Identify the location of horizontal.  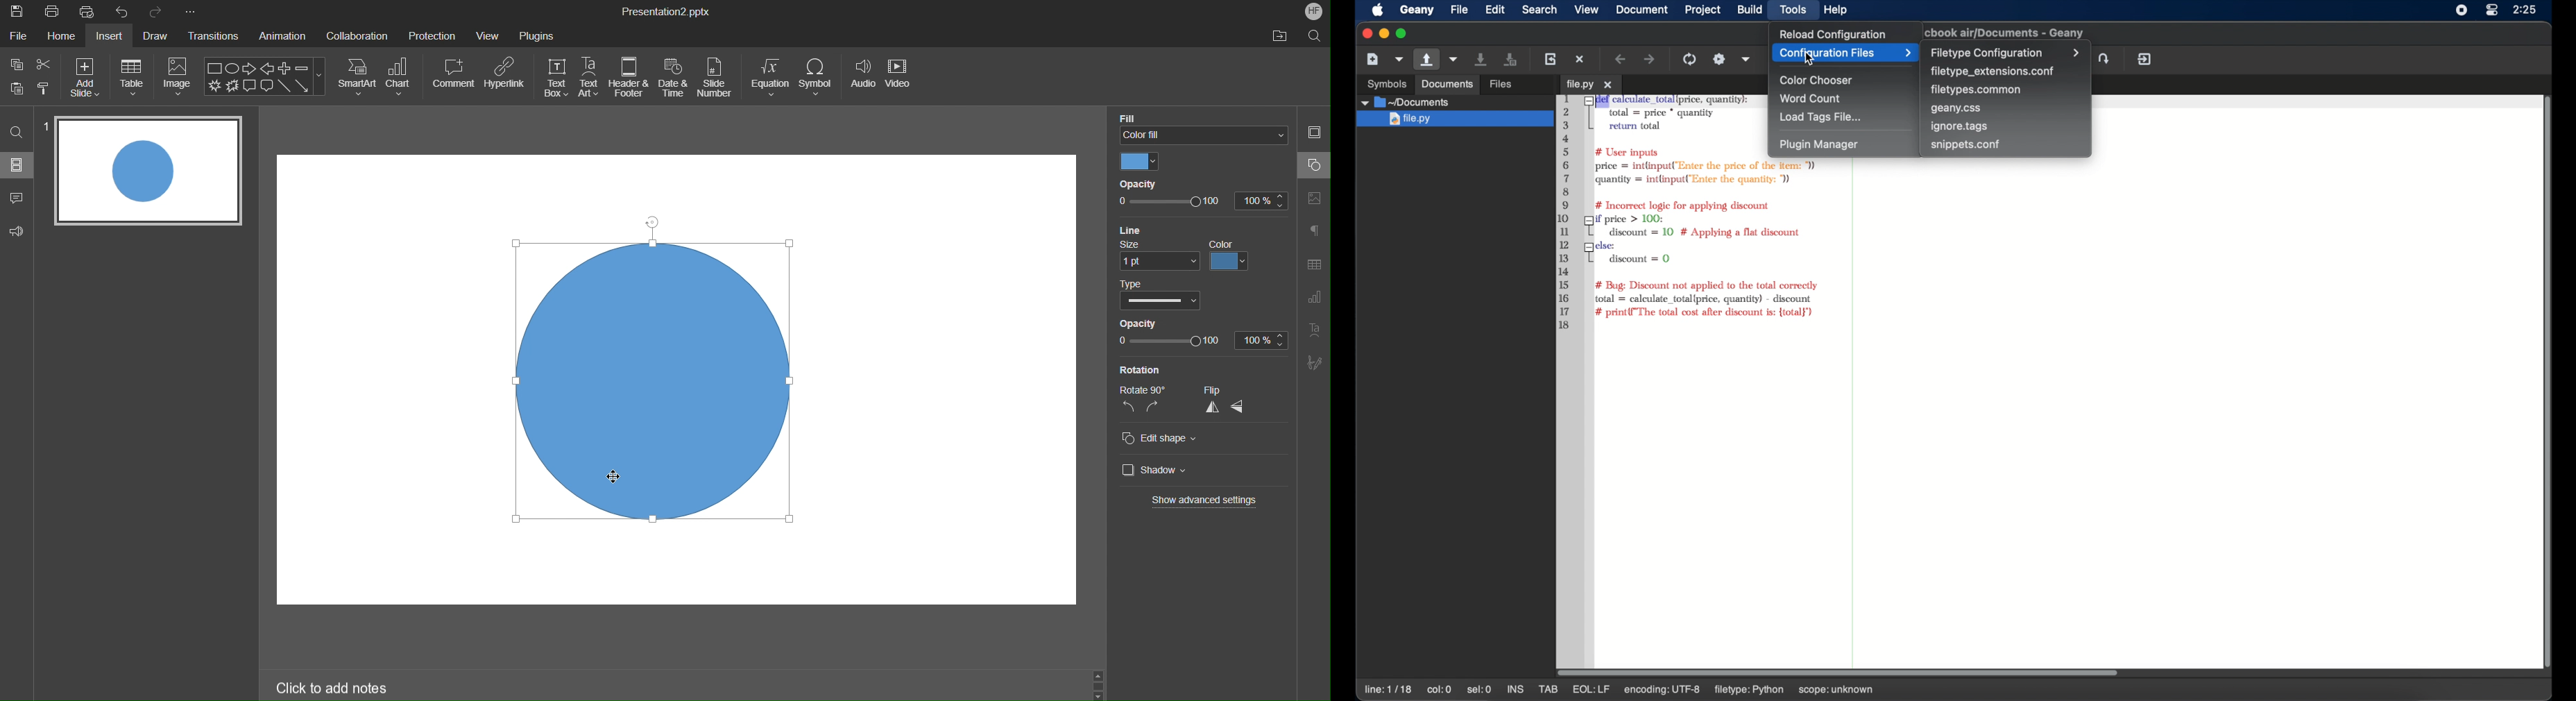
(1241, 407).